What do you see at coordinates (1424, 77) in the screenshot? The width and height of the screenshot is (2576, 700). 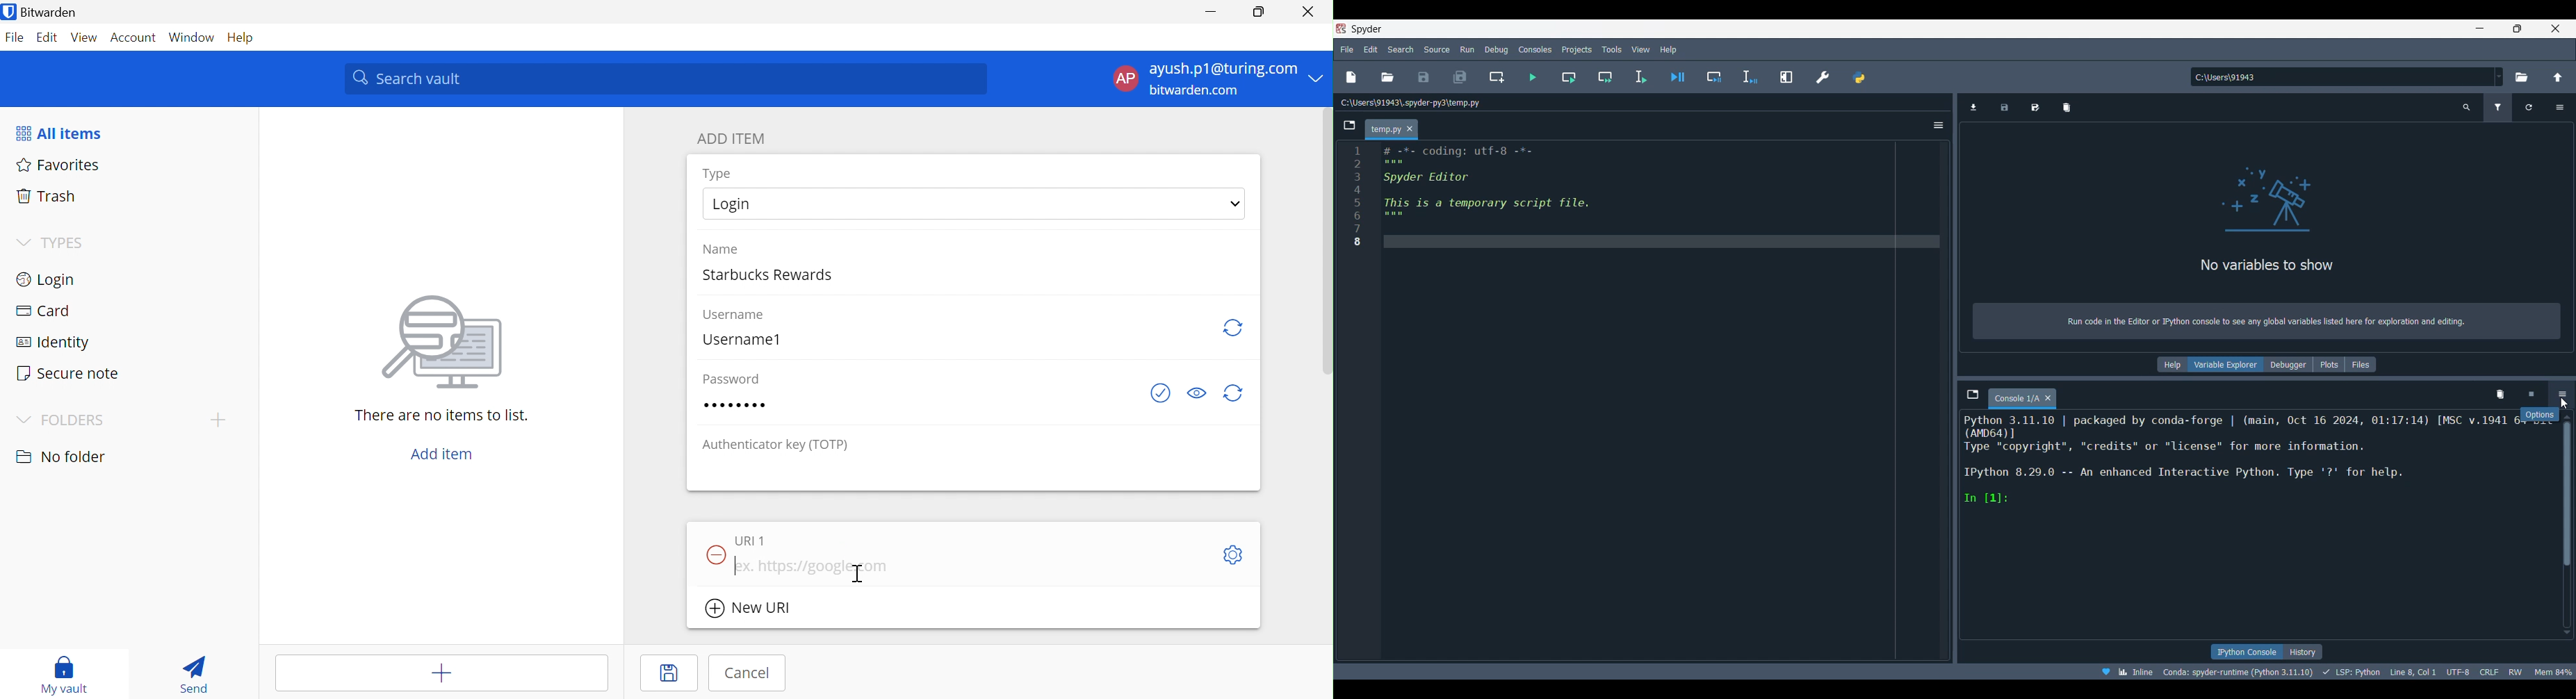 I see `Save file` at bounding box center [1424, 77].